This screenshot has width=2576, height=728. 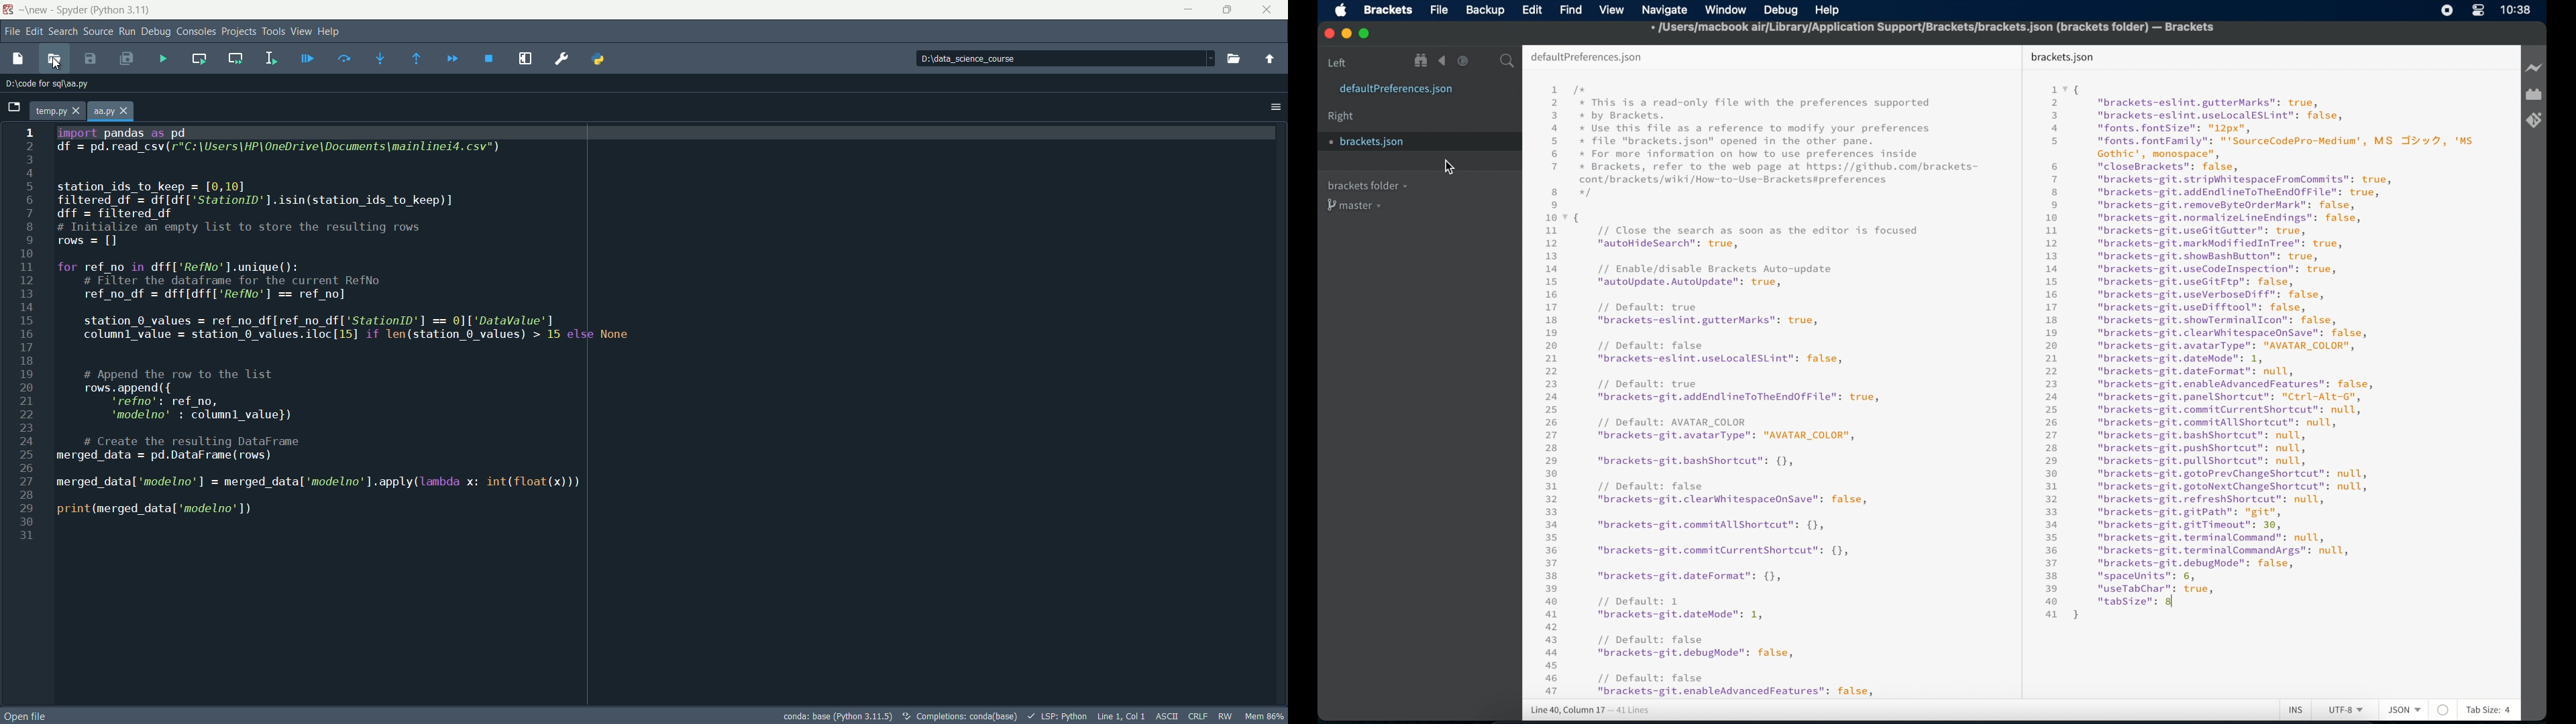 What do you see at coordinates (488, 60) in the screenshot?
I see `Stop debugging` at bounding box center [488, 60].